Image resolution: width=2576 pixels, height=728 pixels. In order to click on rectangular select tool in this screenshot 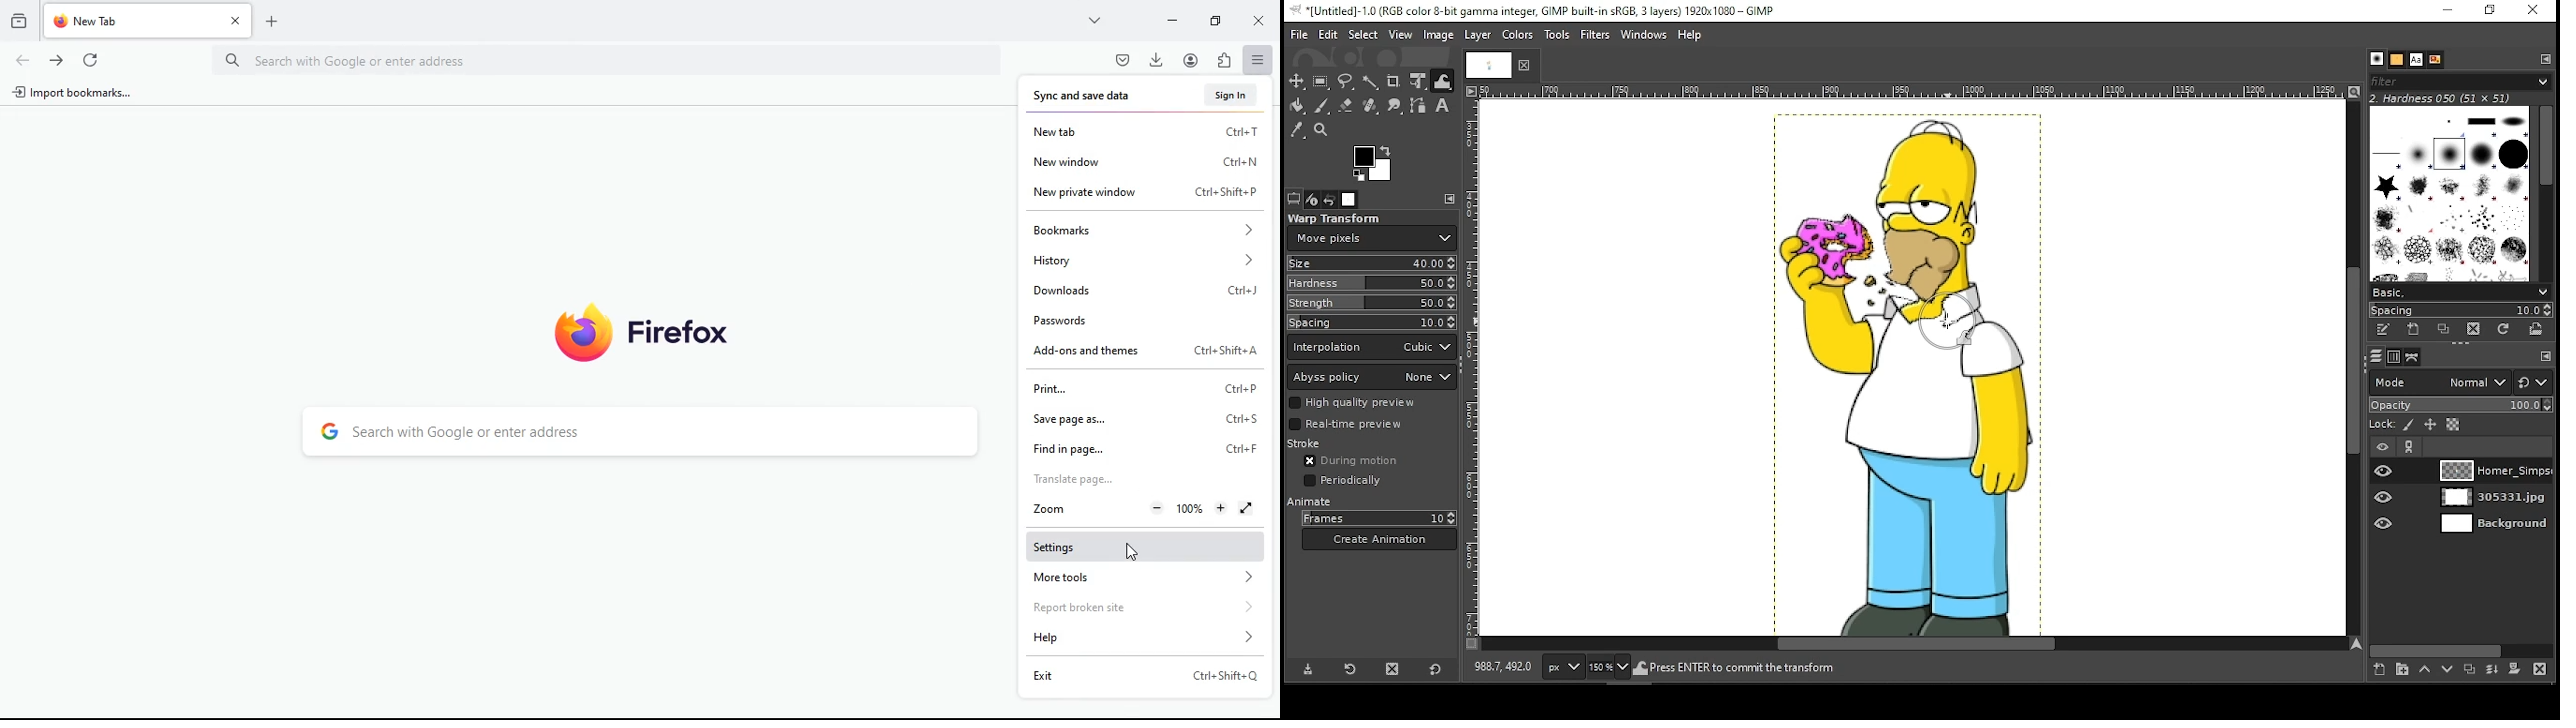, I will do `click(1323, 80)`.